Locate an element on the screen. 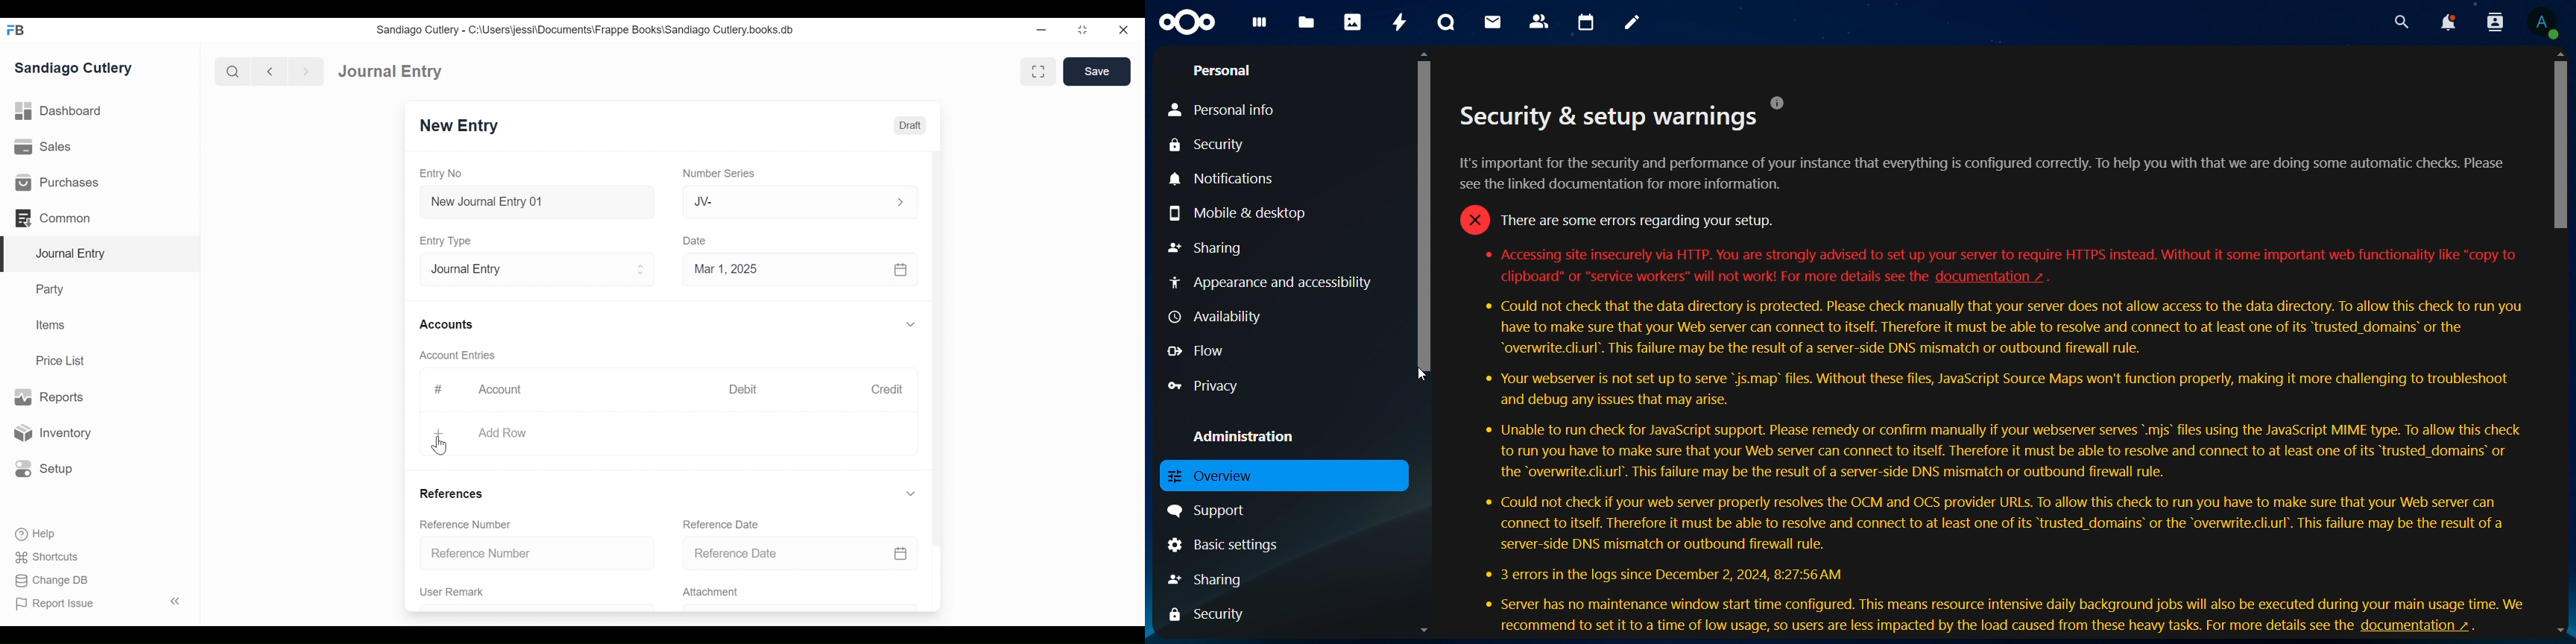  Dashboard is located at coordinates (386, 70).